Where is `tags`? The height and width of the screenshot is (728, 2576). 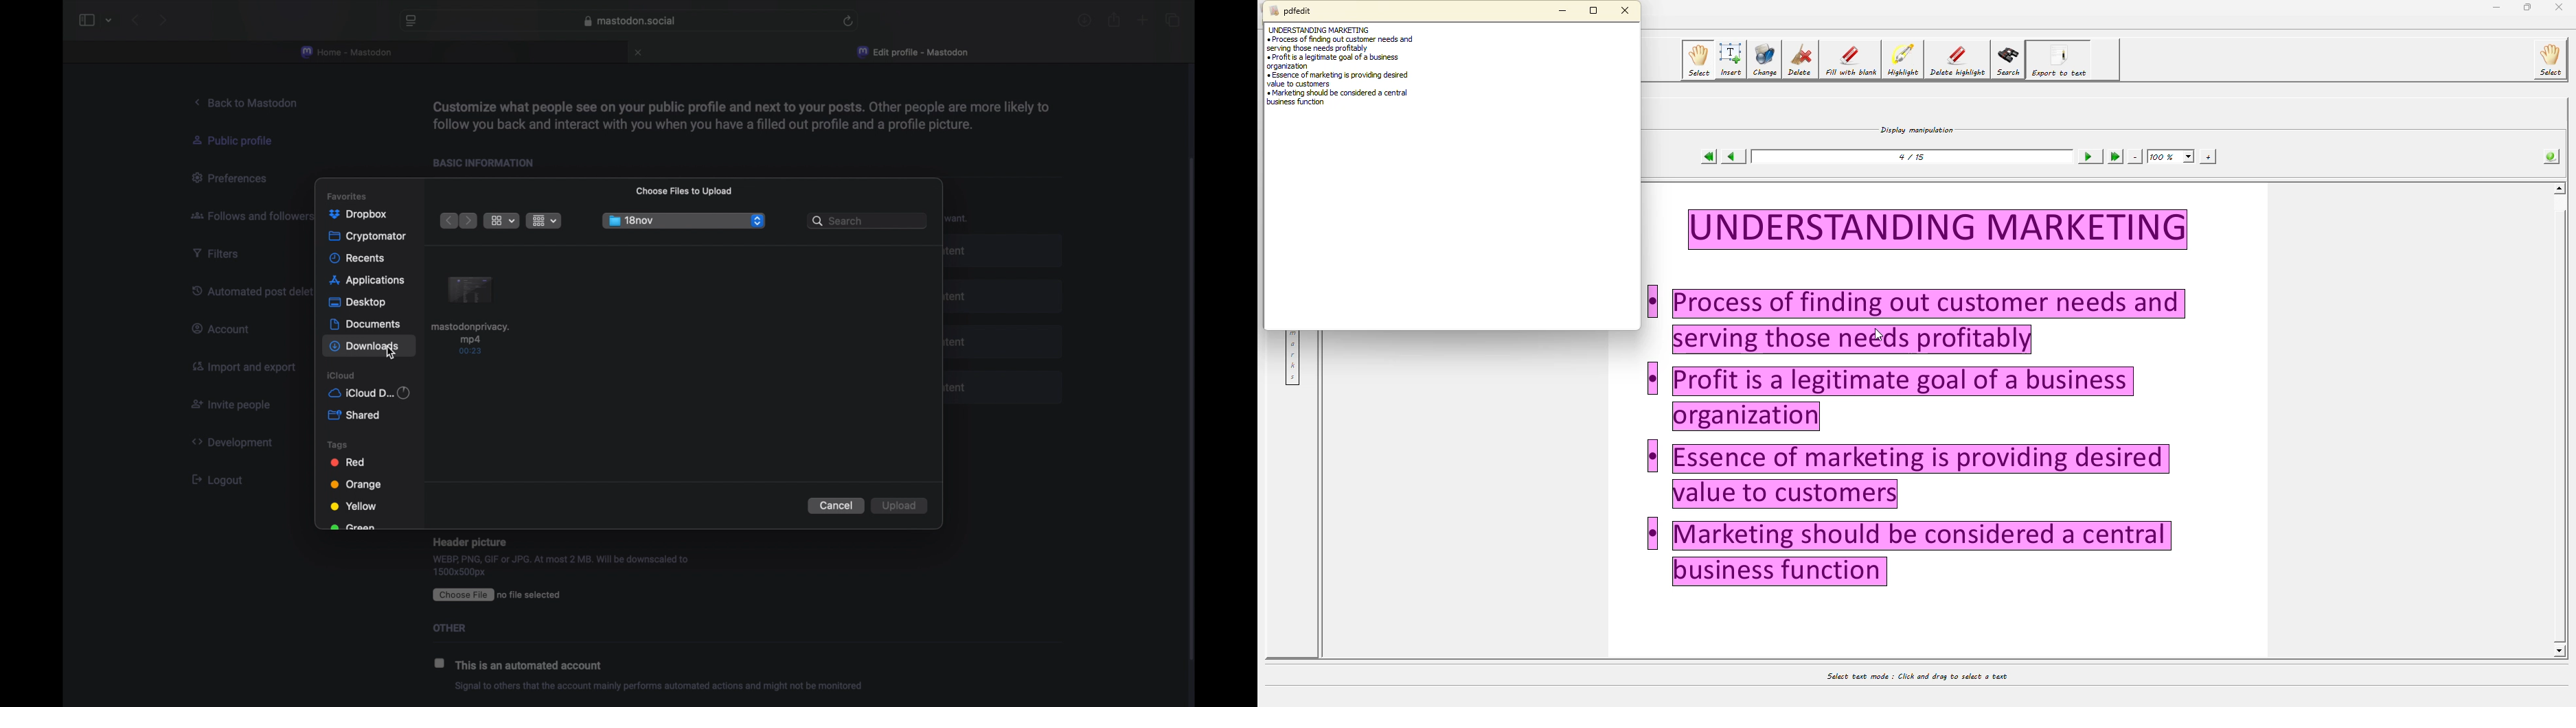 tags is located at coordinates (337, 444).